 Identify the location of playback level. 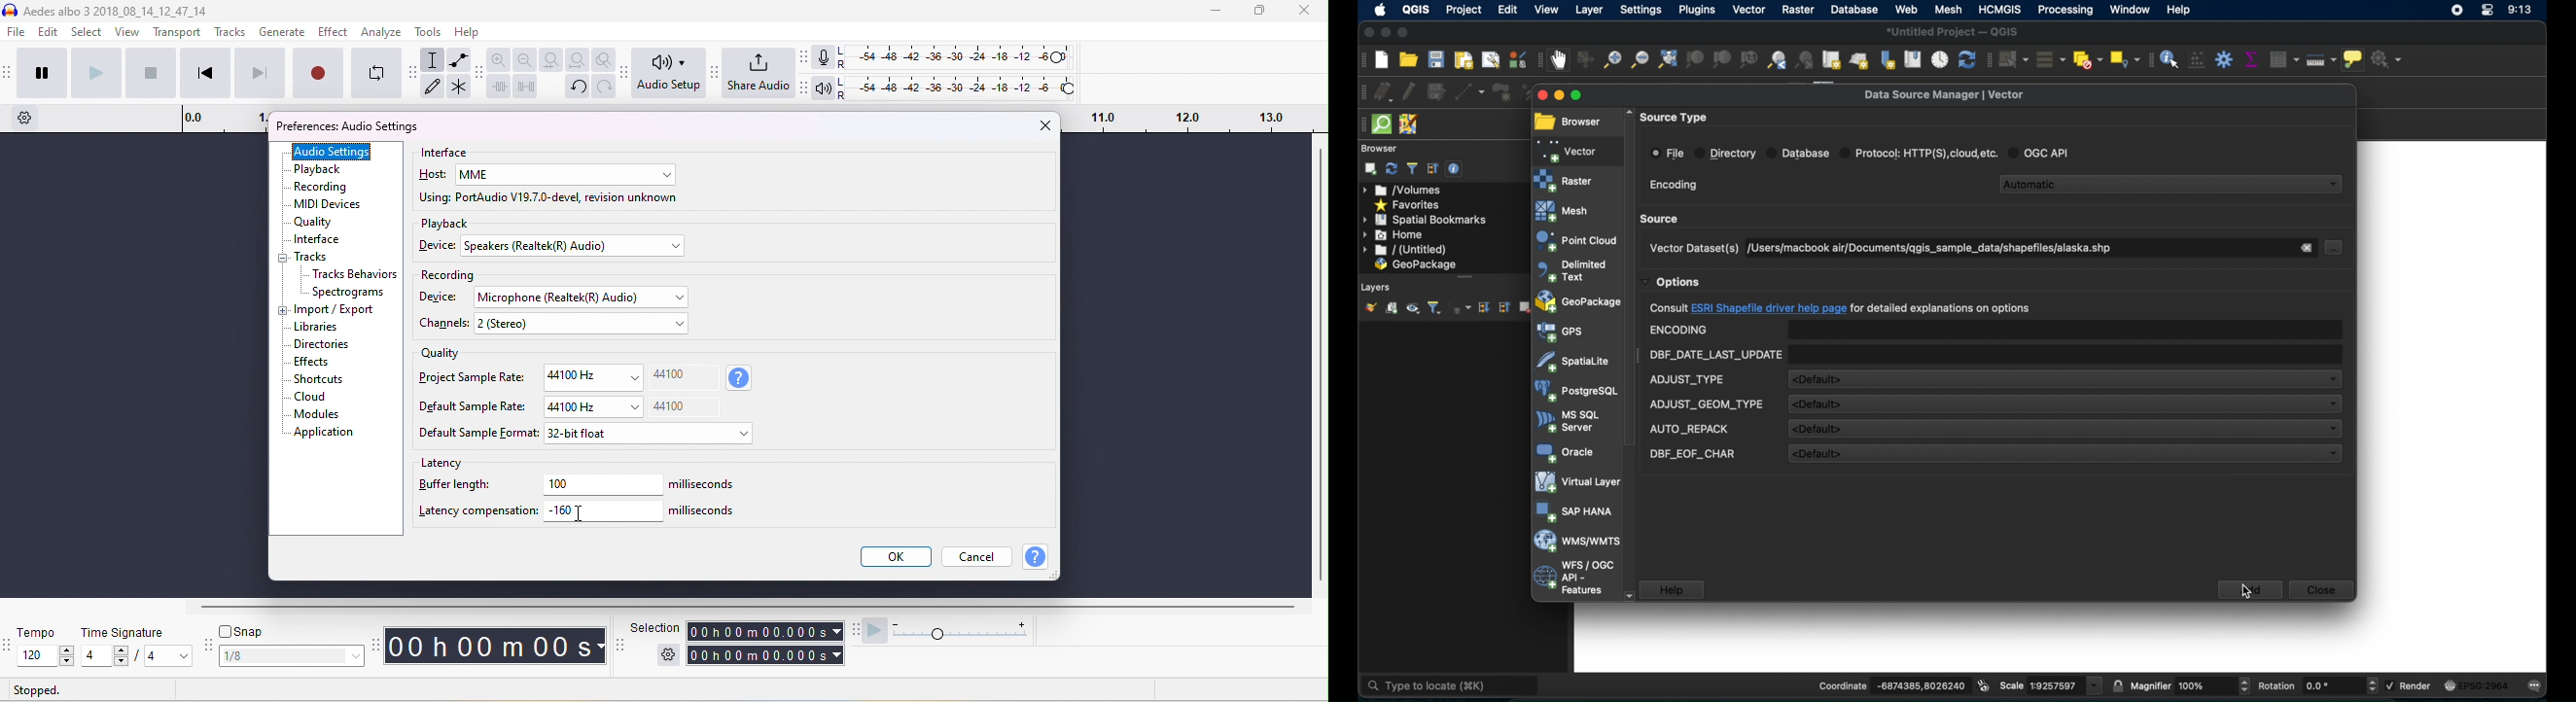
(963, 85).